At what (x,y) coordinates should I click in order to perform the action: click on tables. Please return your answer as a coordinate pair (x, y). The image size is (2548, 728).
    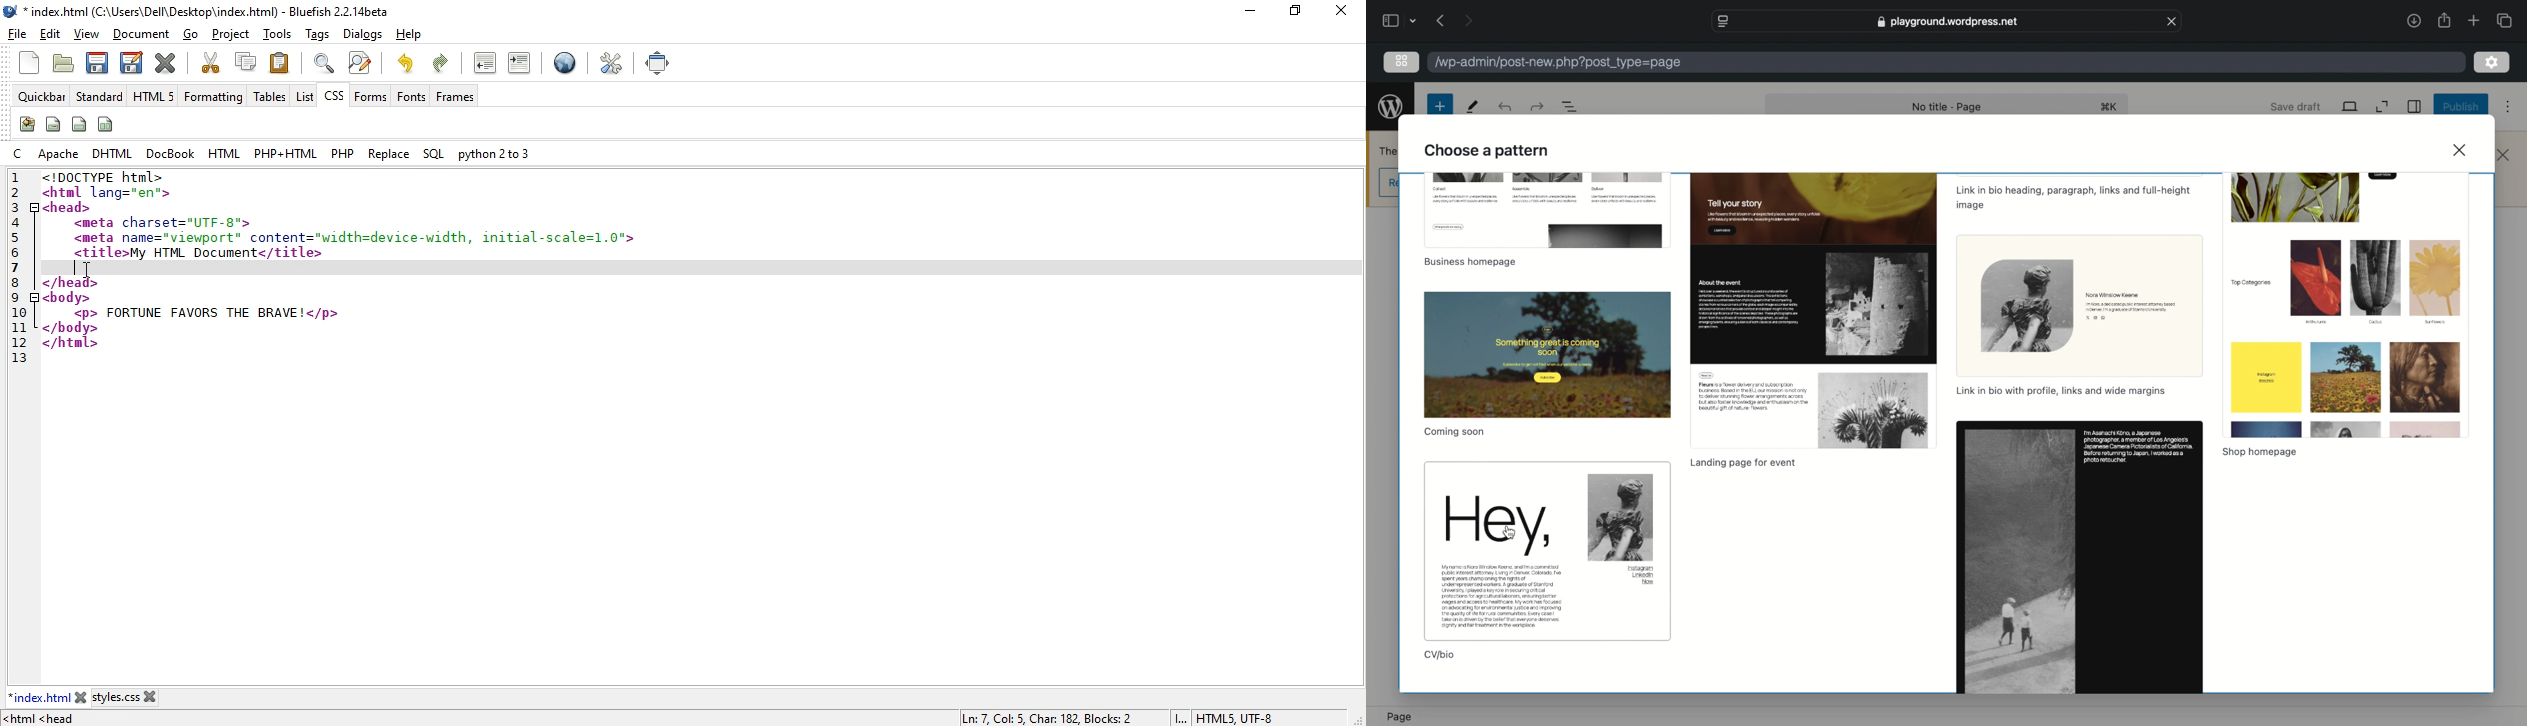
    Looking at the image, I should click on (269, 97).